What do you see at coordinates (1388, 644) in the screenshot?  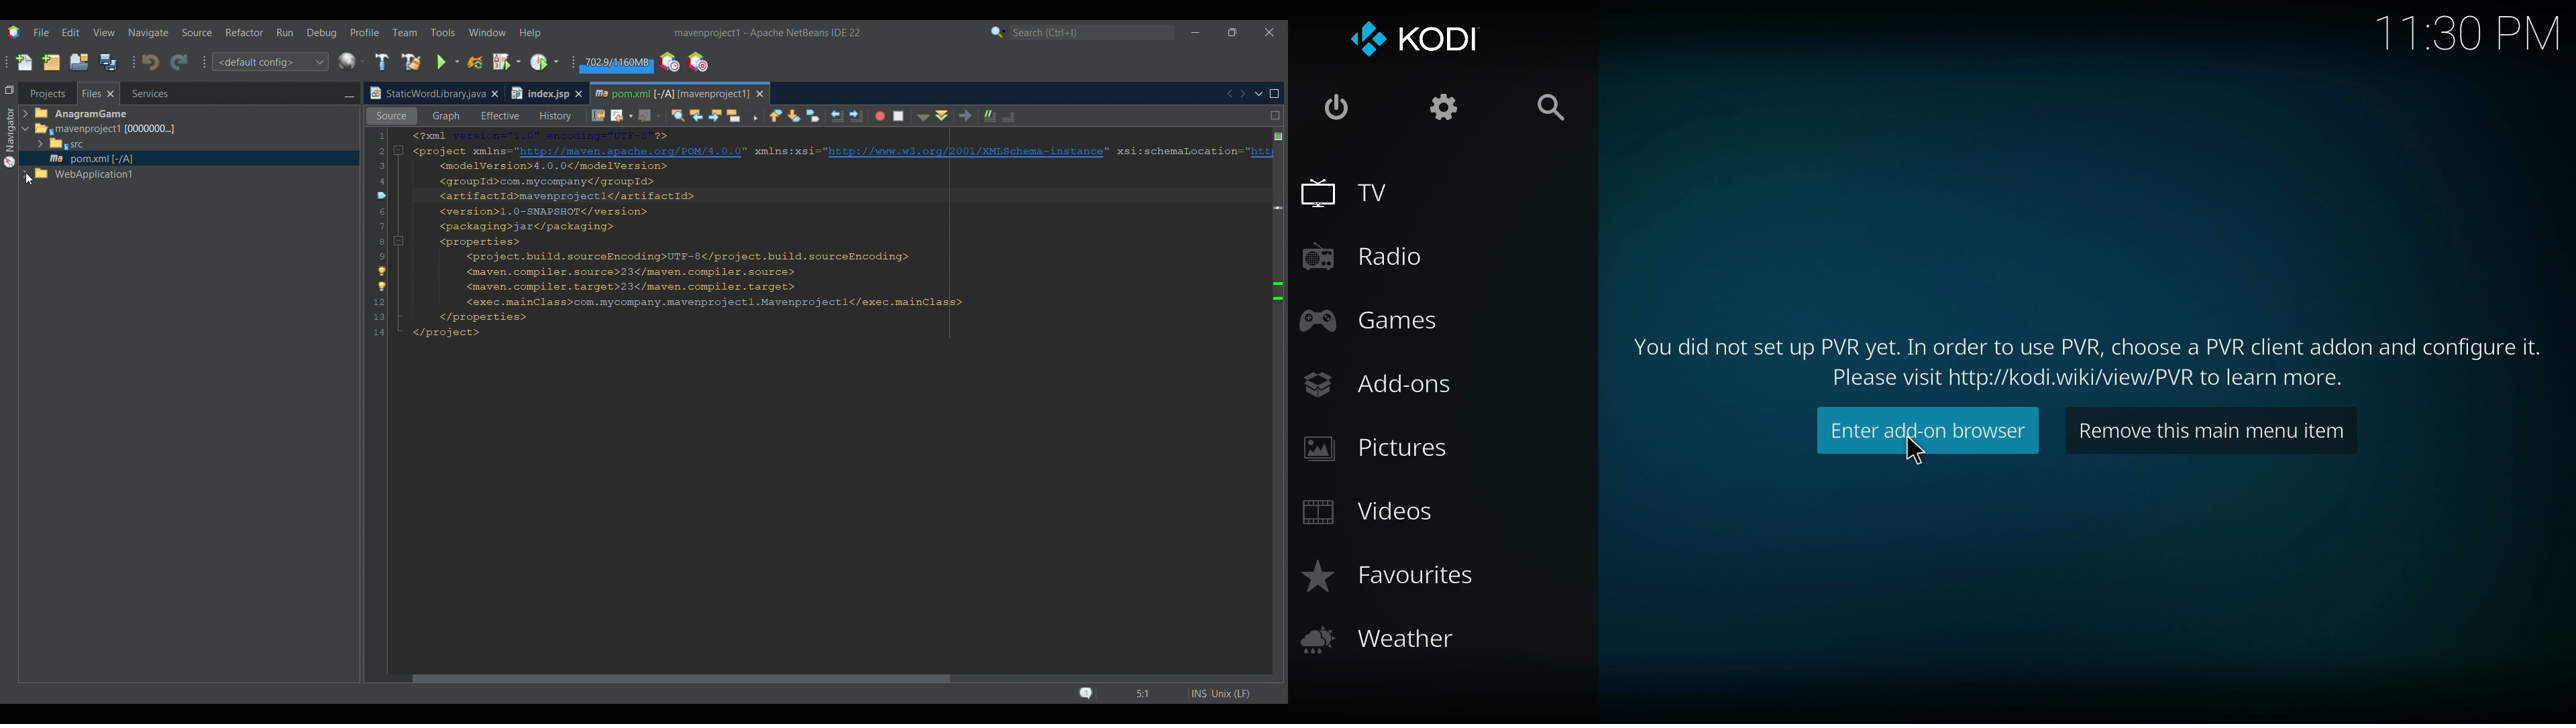 I see `weather` at bounding box center [1388, 644].